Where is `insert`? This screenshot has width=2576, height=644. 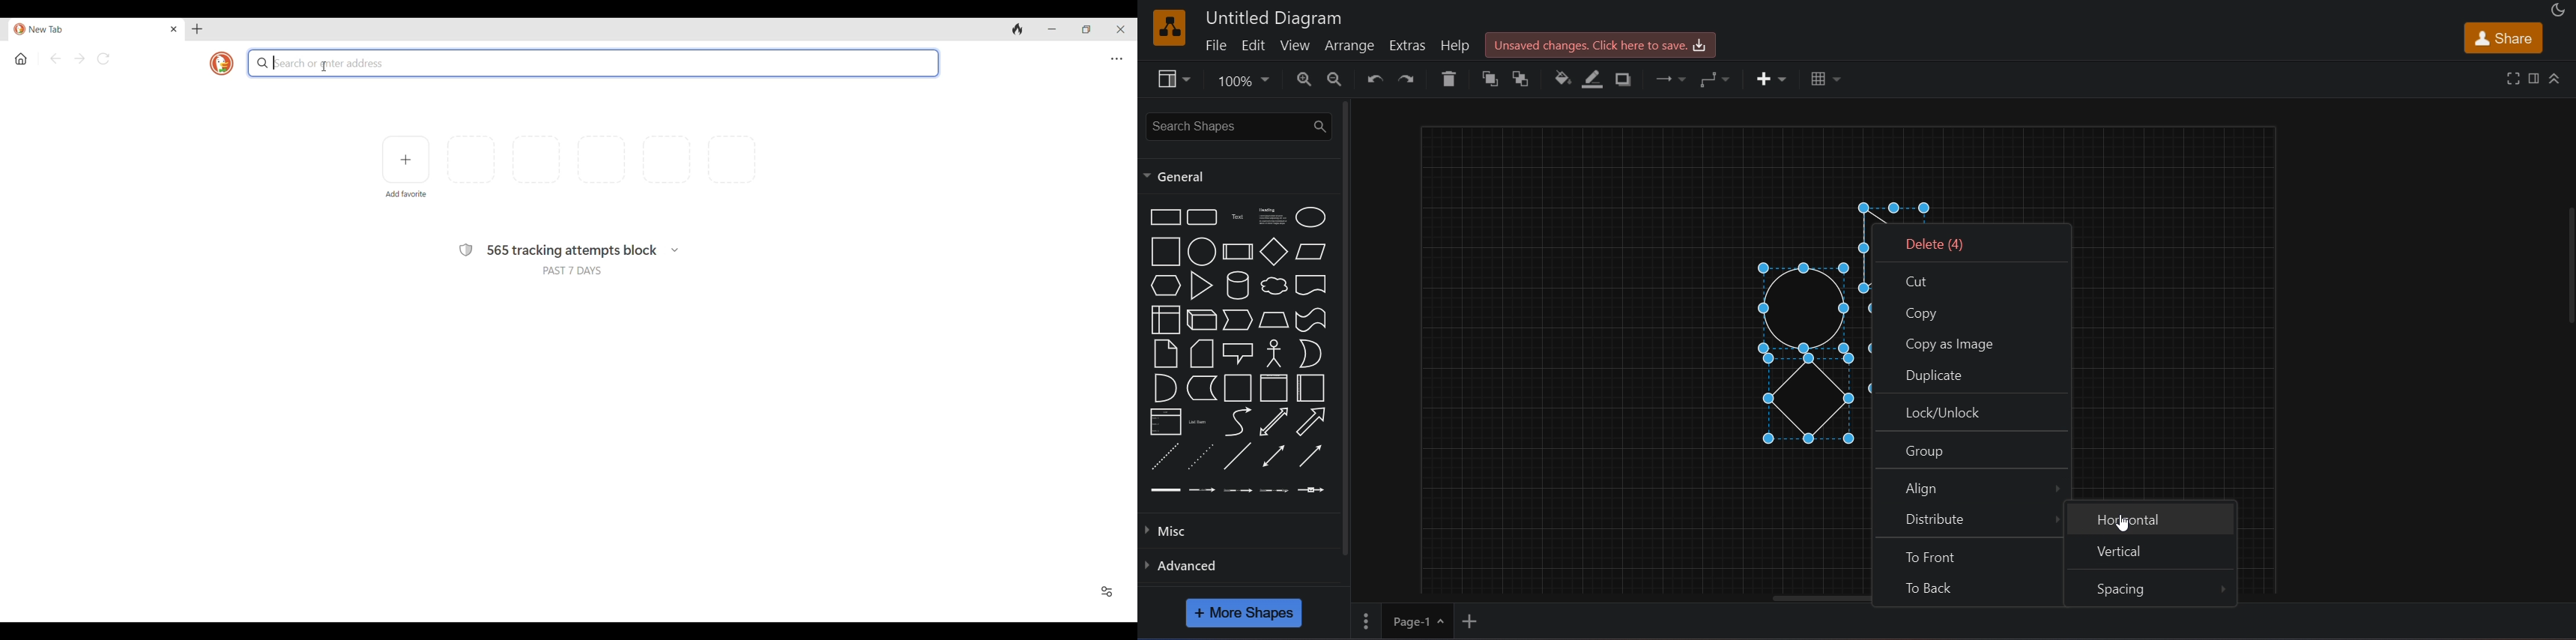
insert is located at coordinates (1770, 77).